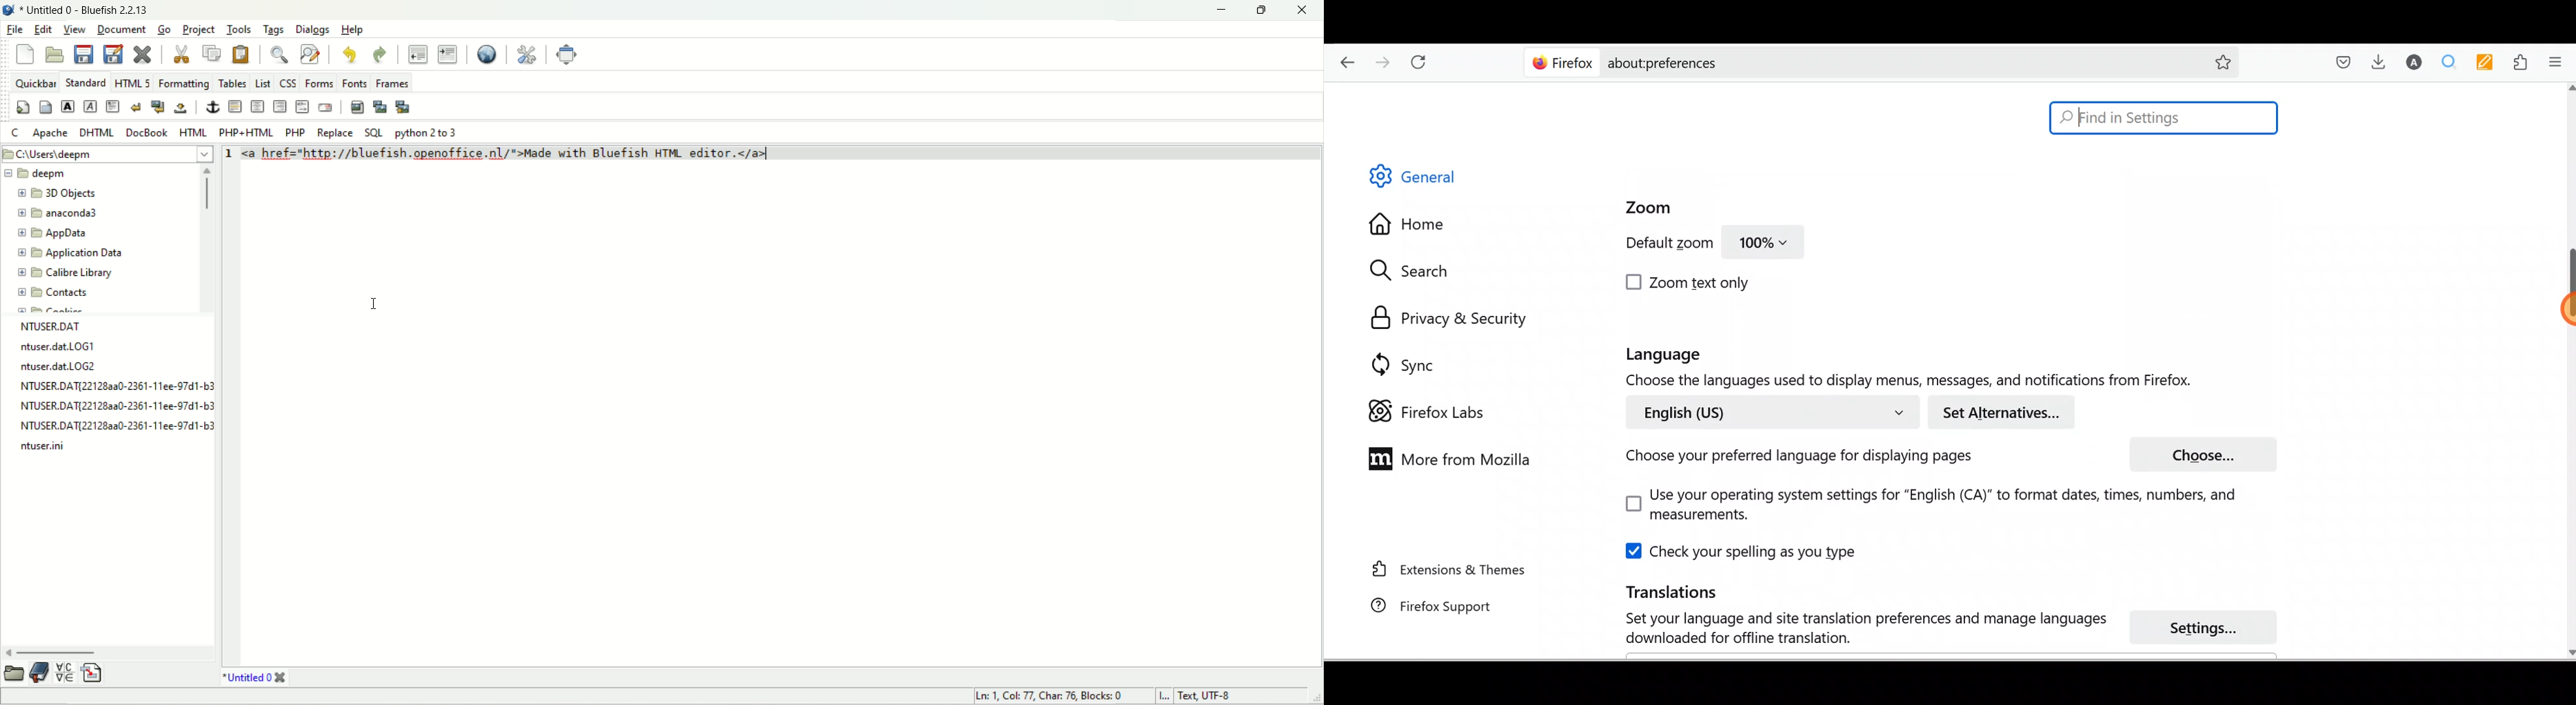 The image size is (2576, 728). Describe the element at coordinates (40, 671) in the screenshot. I see `documentation` at that location.